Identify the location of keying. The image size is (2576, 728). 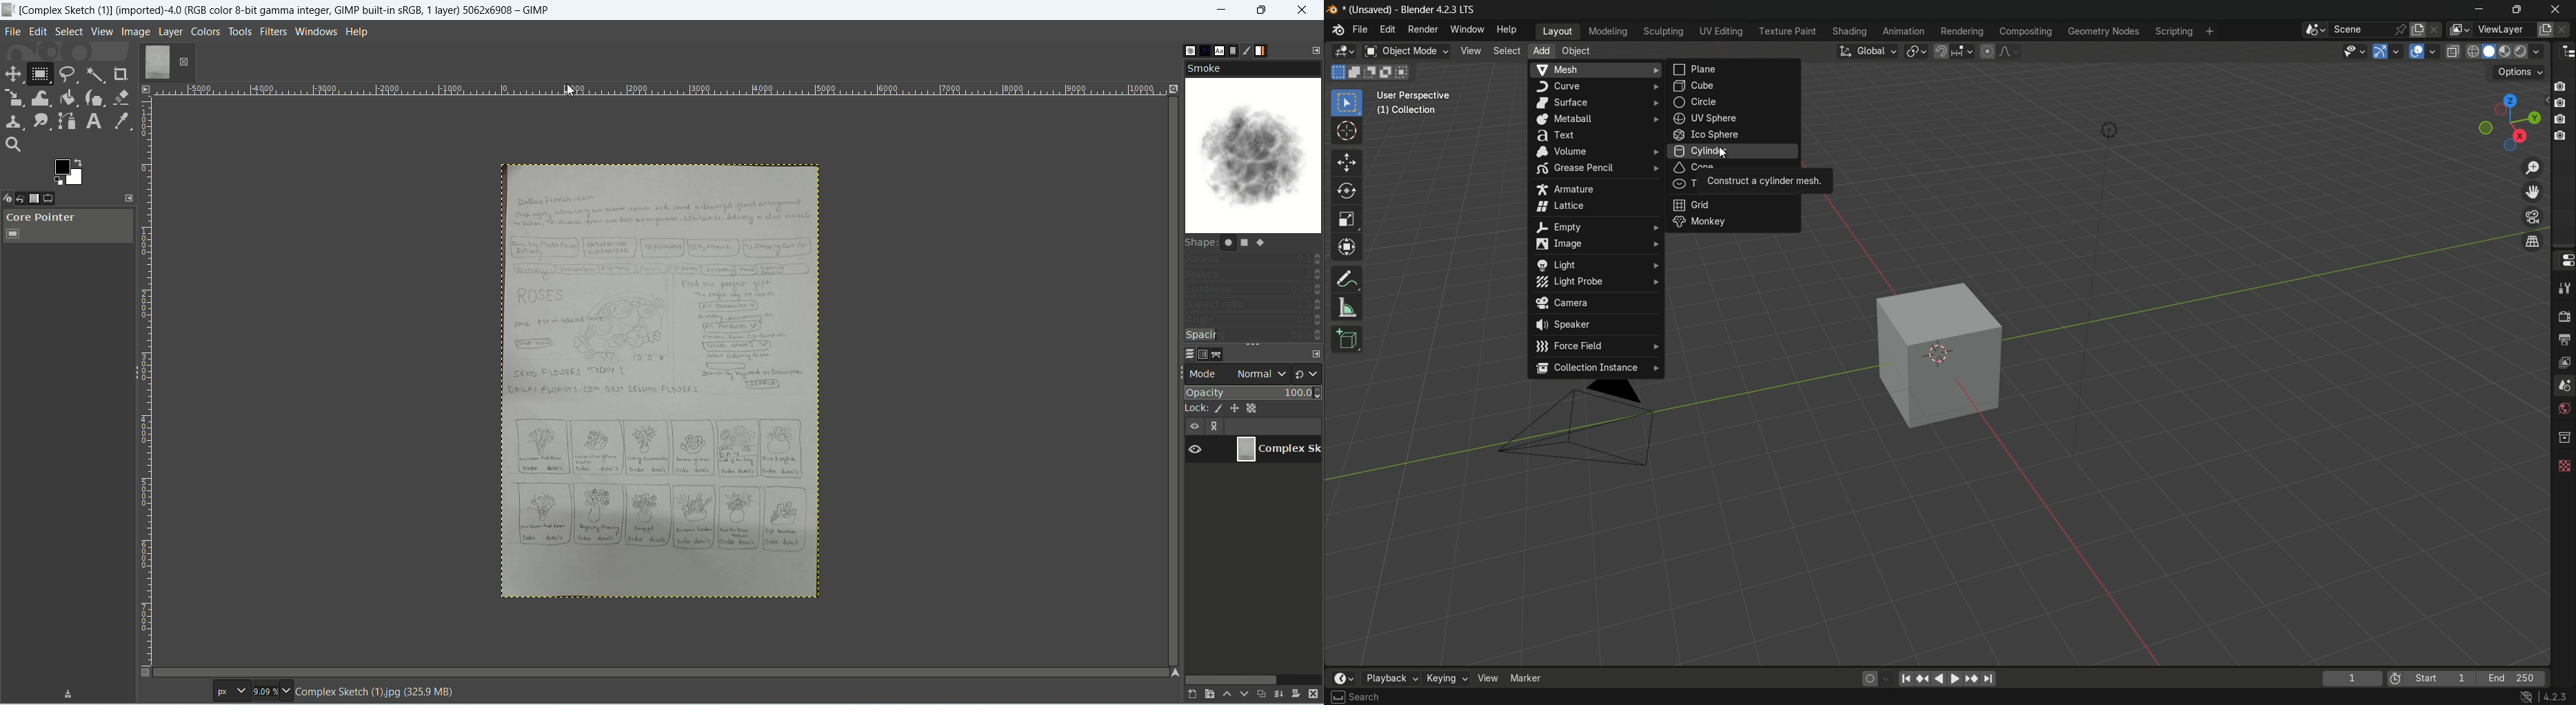
(1446, 678).